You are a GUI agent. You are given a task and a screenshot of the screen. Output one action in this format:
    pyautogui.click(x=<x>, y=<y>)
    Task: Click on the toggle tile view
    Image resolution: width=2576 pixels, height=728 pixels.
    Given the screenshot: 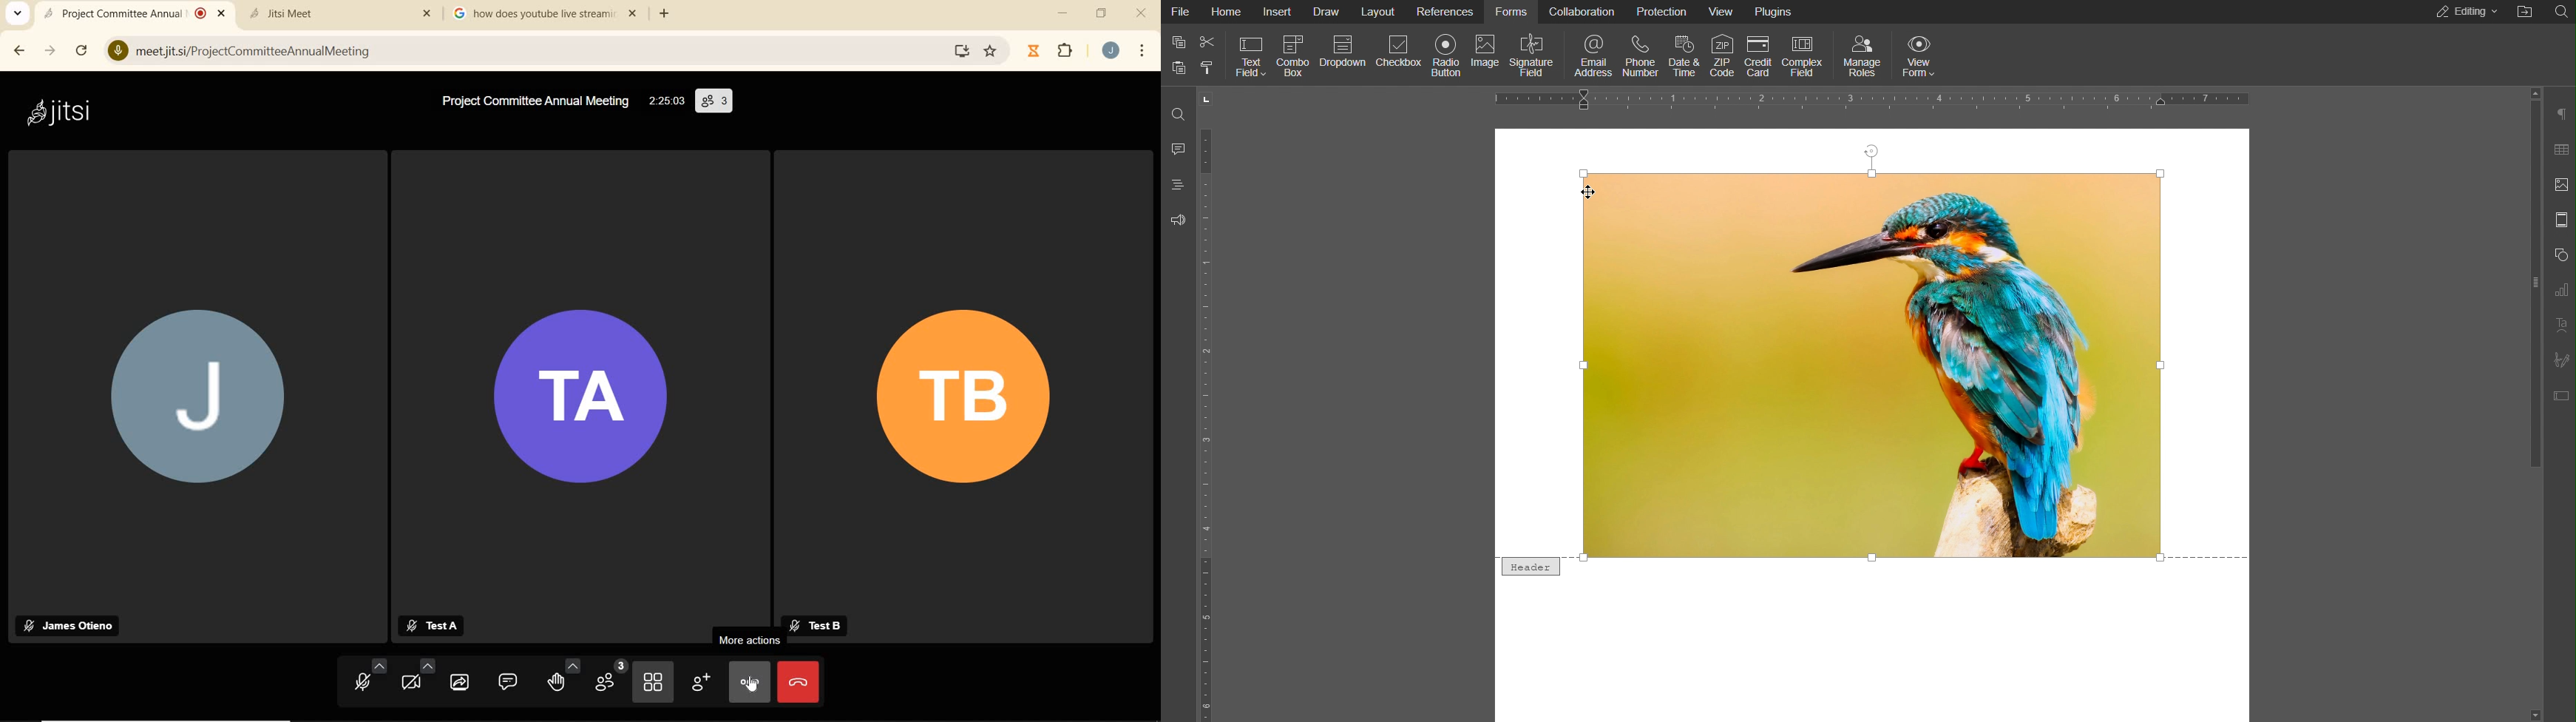 What is the action you would take?
    pyautogui.click(x=653, y=683)
    